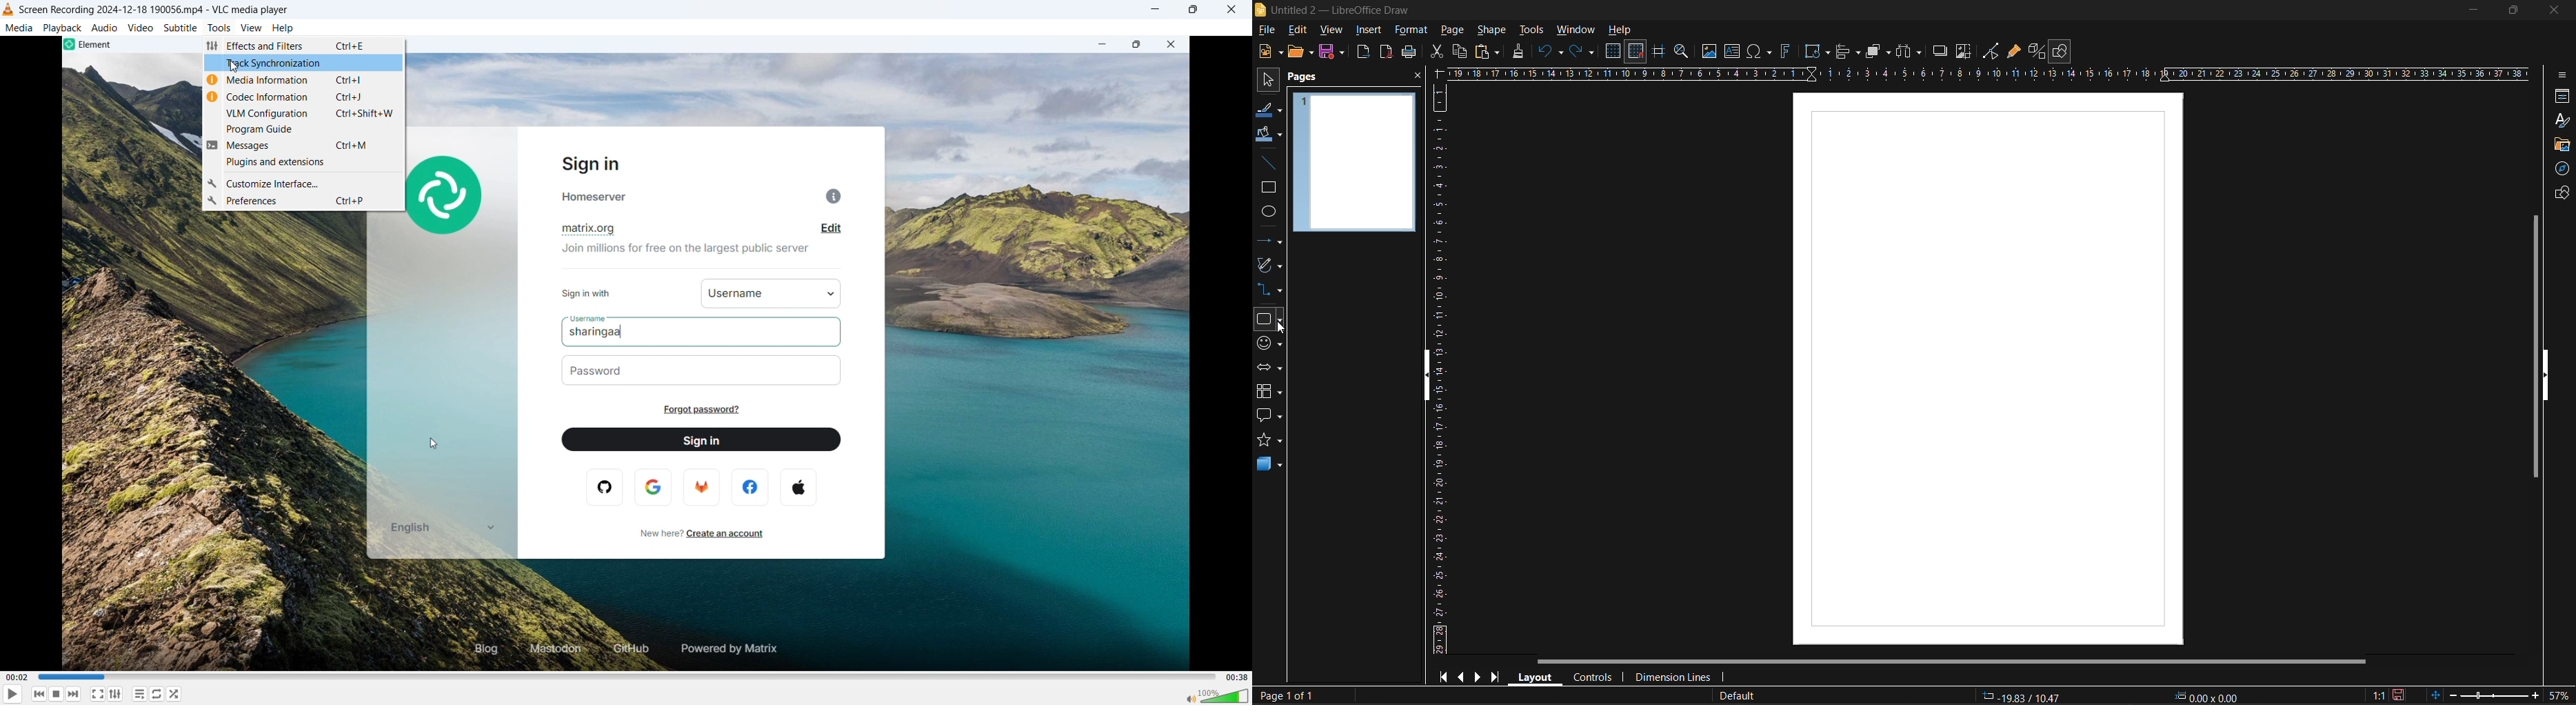  What do you see at coordinates (2563, 122) in the screenshot?
I see `styles` at bounding box center [2563, 122].